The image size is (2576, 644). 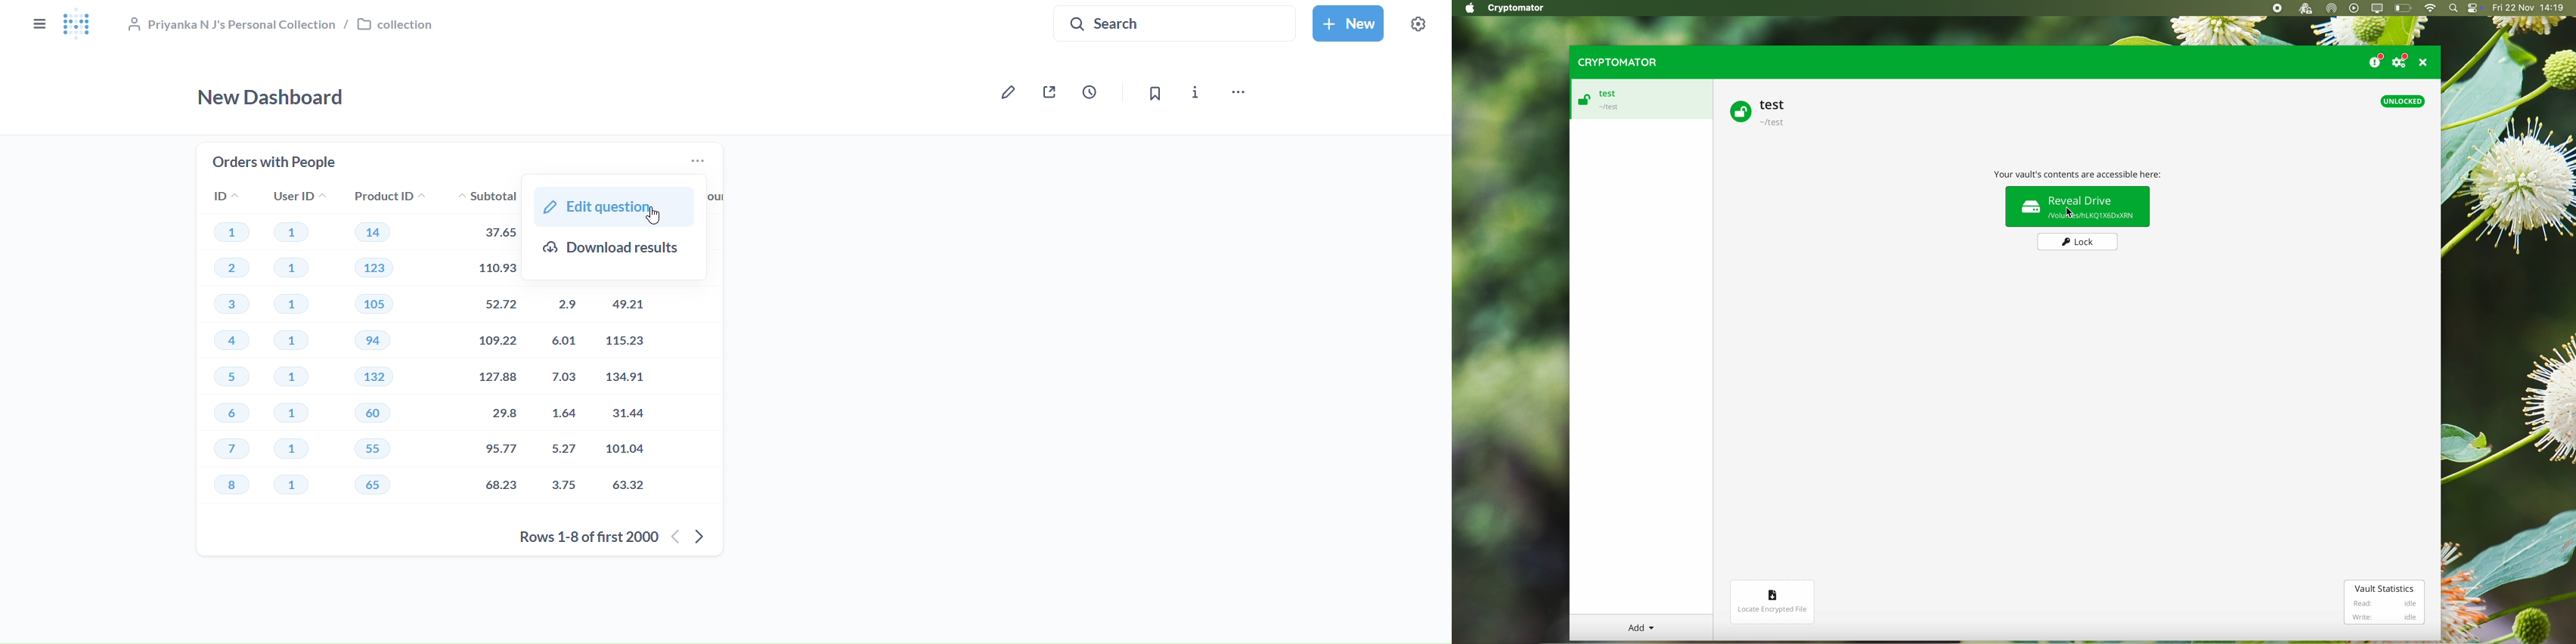 What do you see at coordinates (1175, 22) in the screenshot?
I see `search` at bounding box center [1175, 22].